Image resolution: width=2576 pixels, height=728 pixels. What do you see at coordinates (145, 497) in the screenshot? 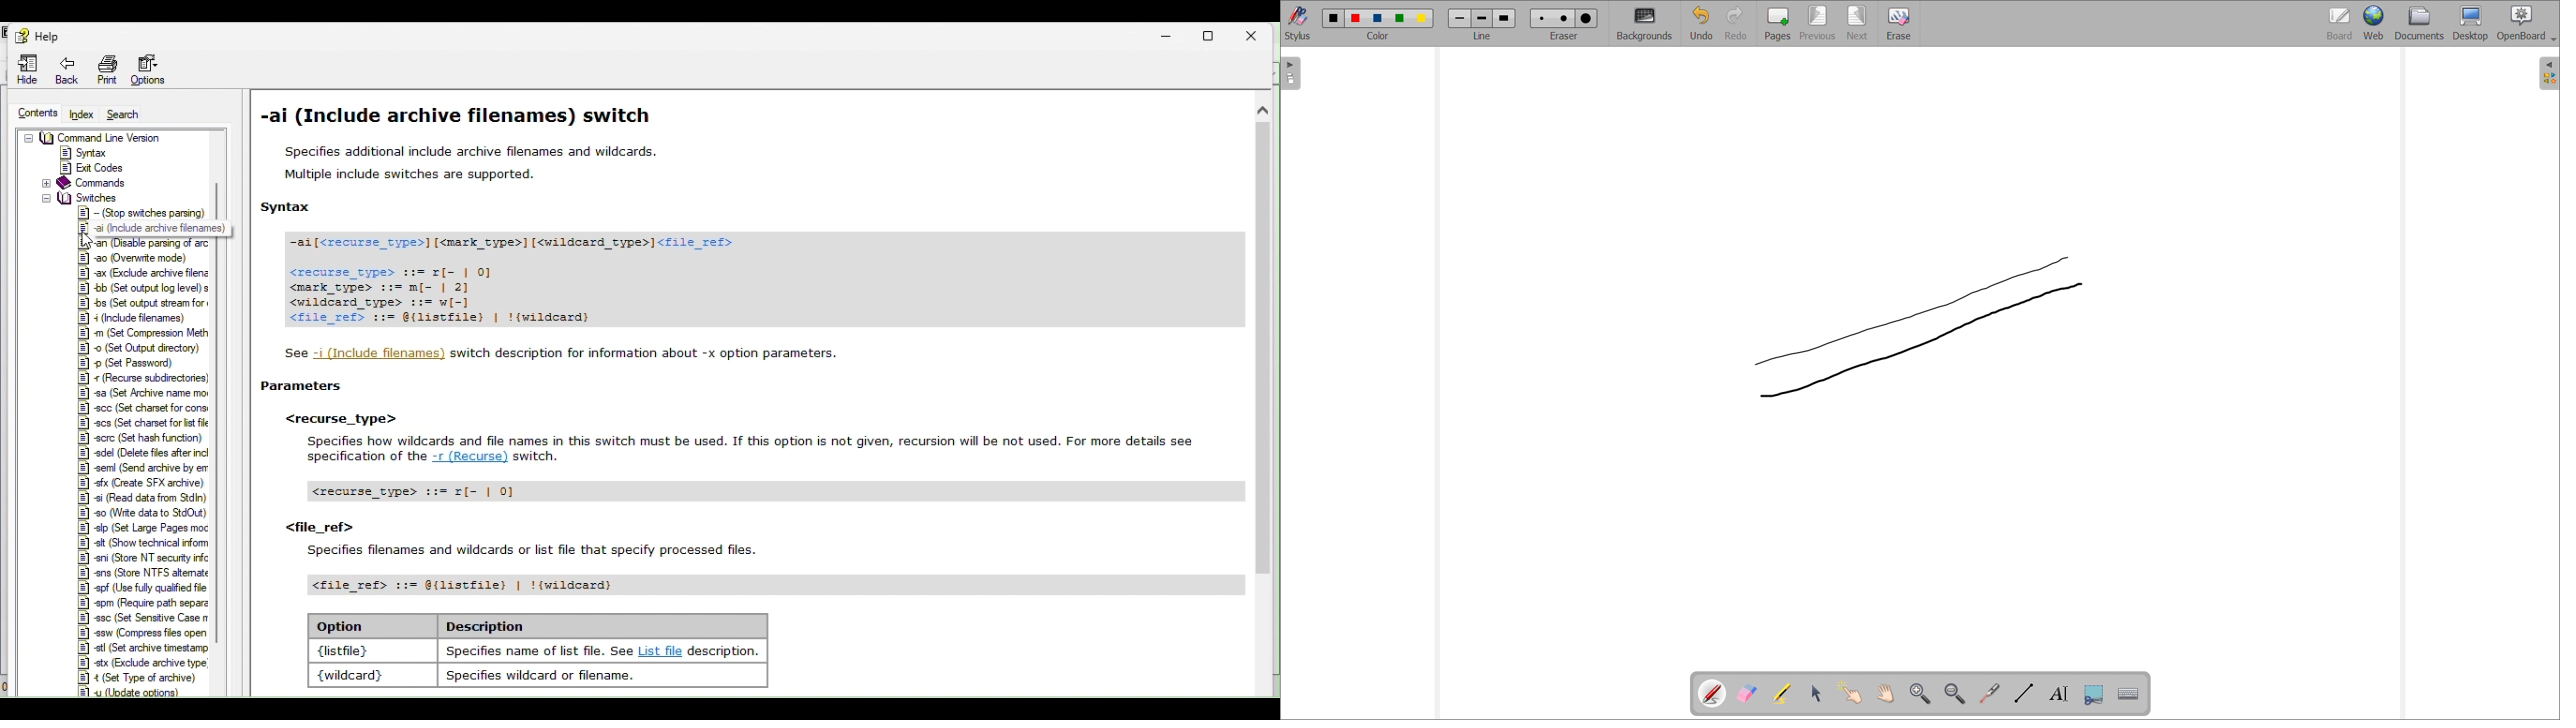
I see `§] «i (Read data from Sdn)` at bounding box center [145, 497].